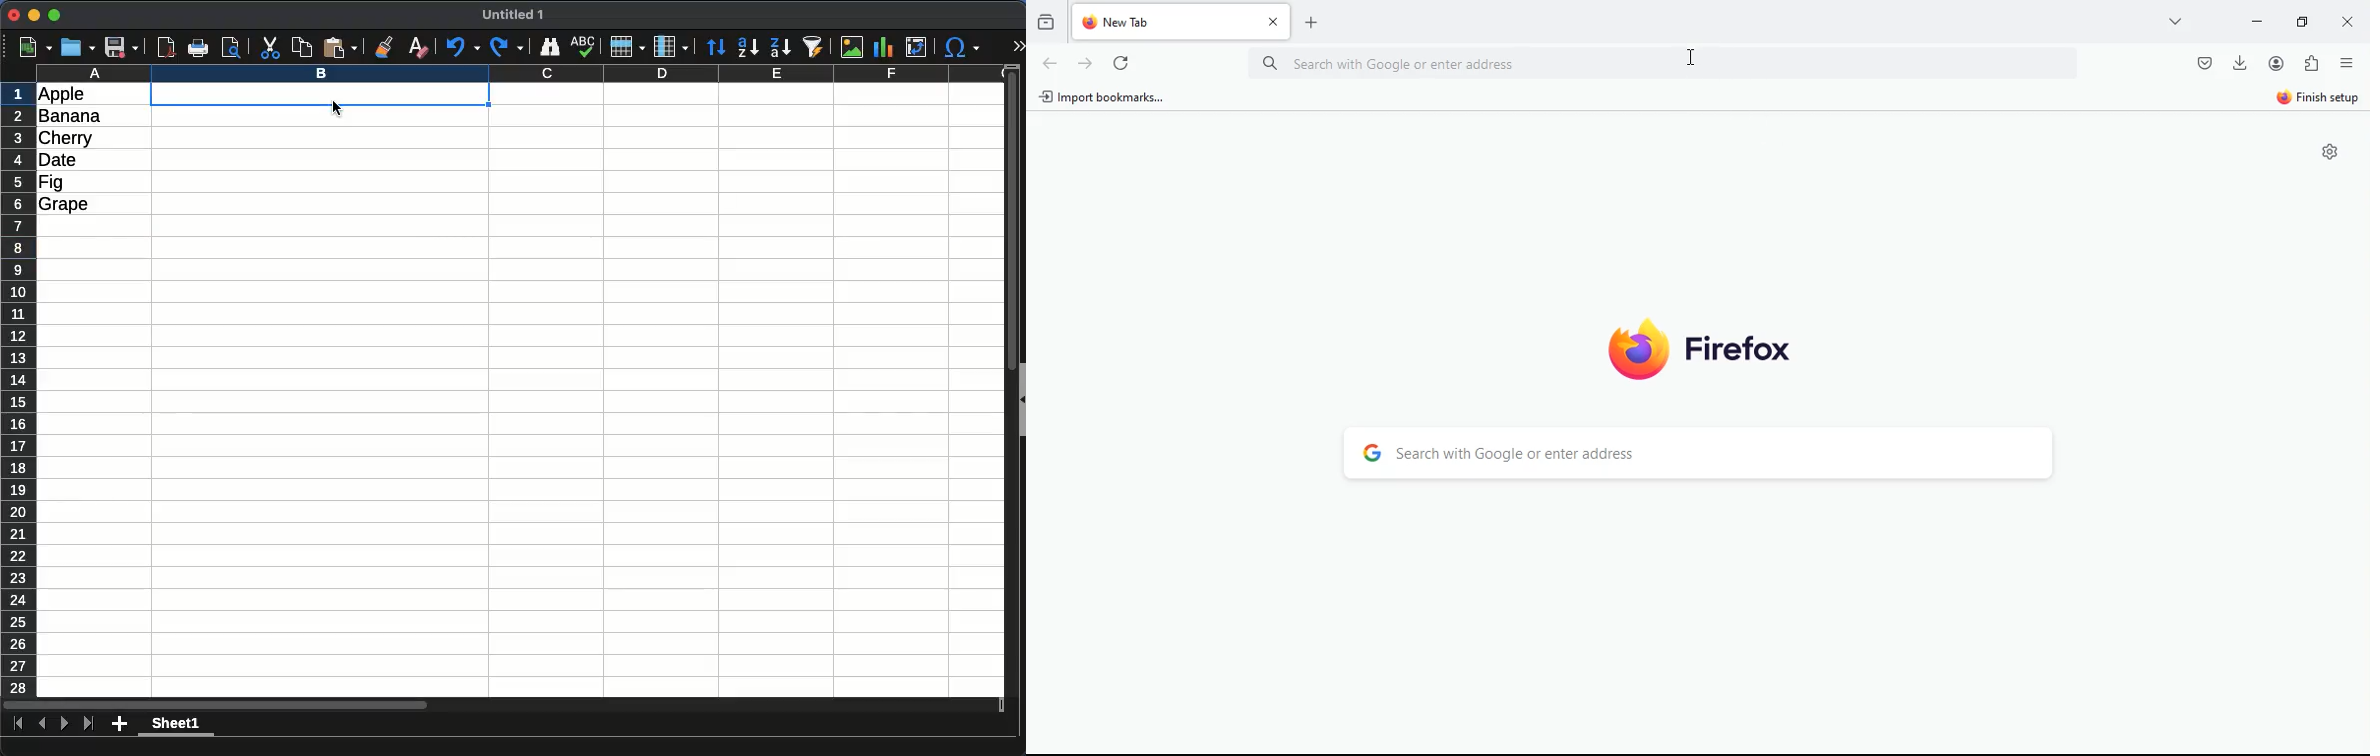 Image resolution: width=2380 pixels, height=756 pixels. What do you see at coordinates (14, 15) in the screenshot?
I see `close` at bounding box center [14, 15].